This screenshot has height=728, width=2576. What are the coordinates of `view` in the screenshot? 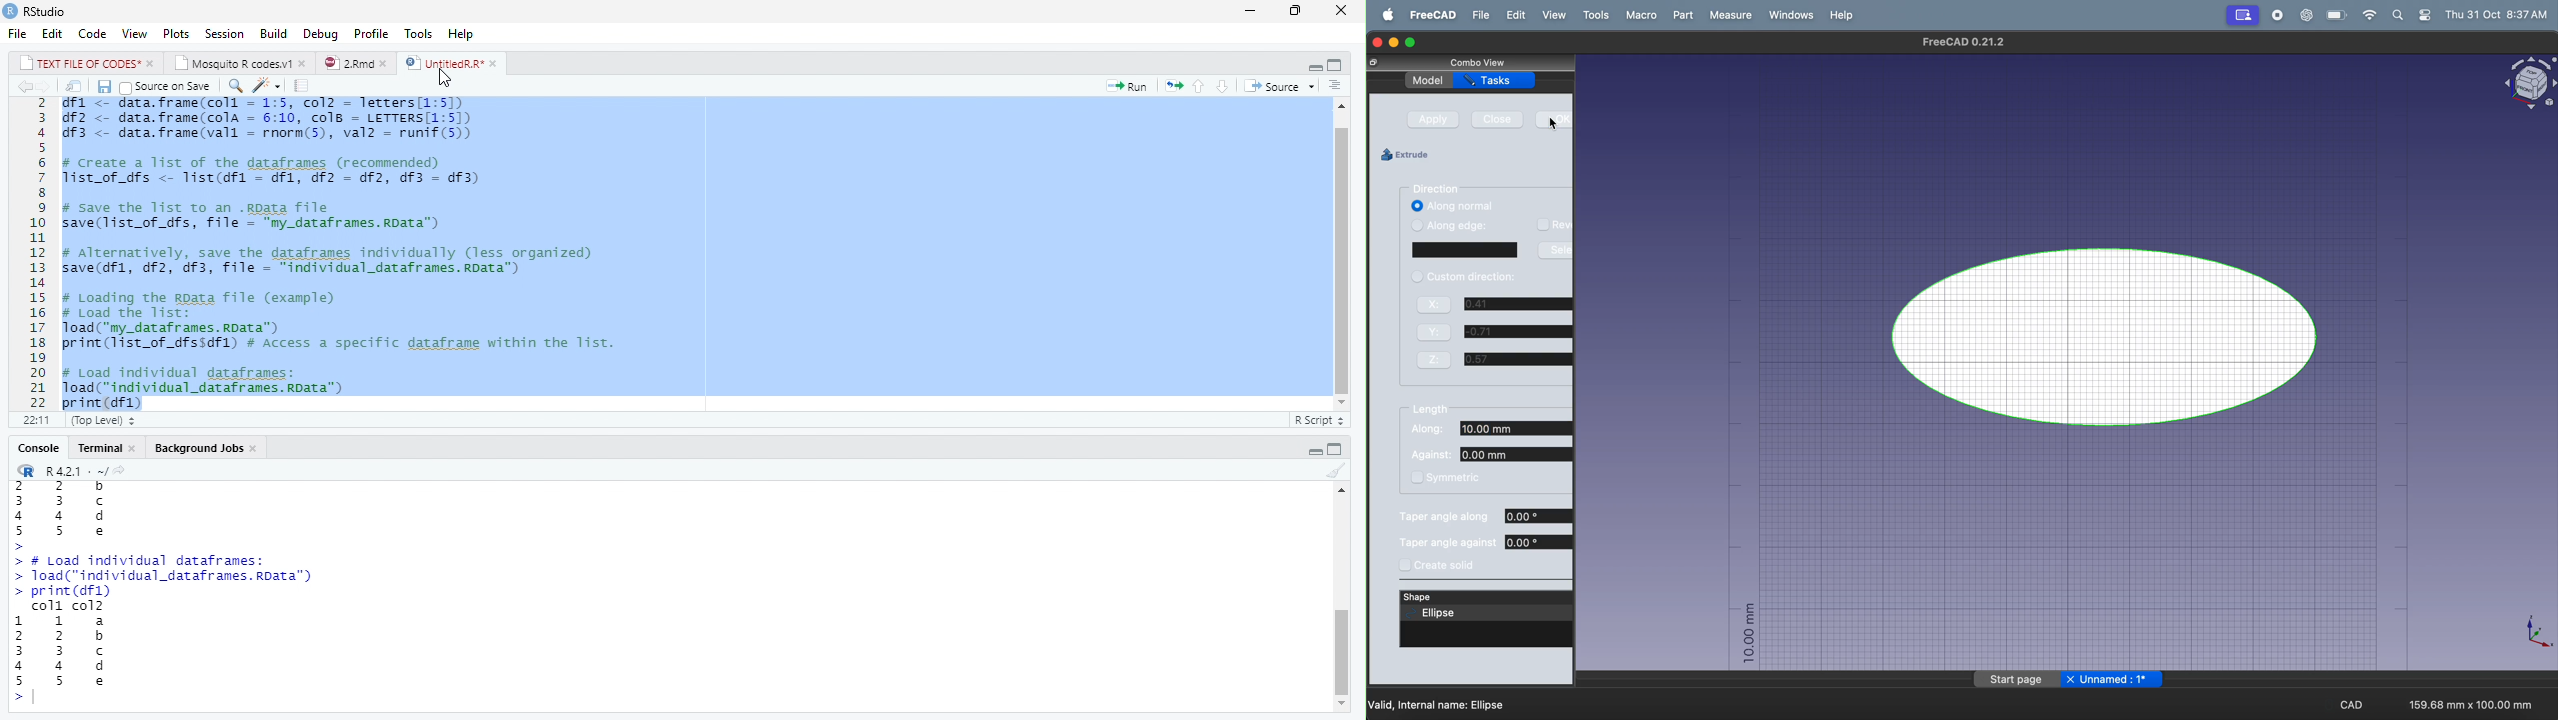 It's located at (1553, 15).